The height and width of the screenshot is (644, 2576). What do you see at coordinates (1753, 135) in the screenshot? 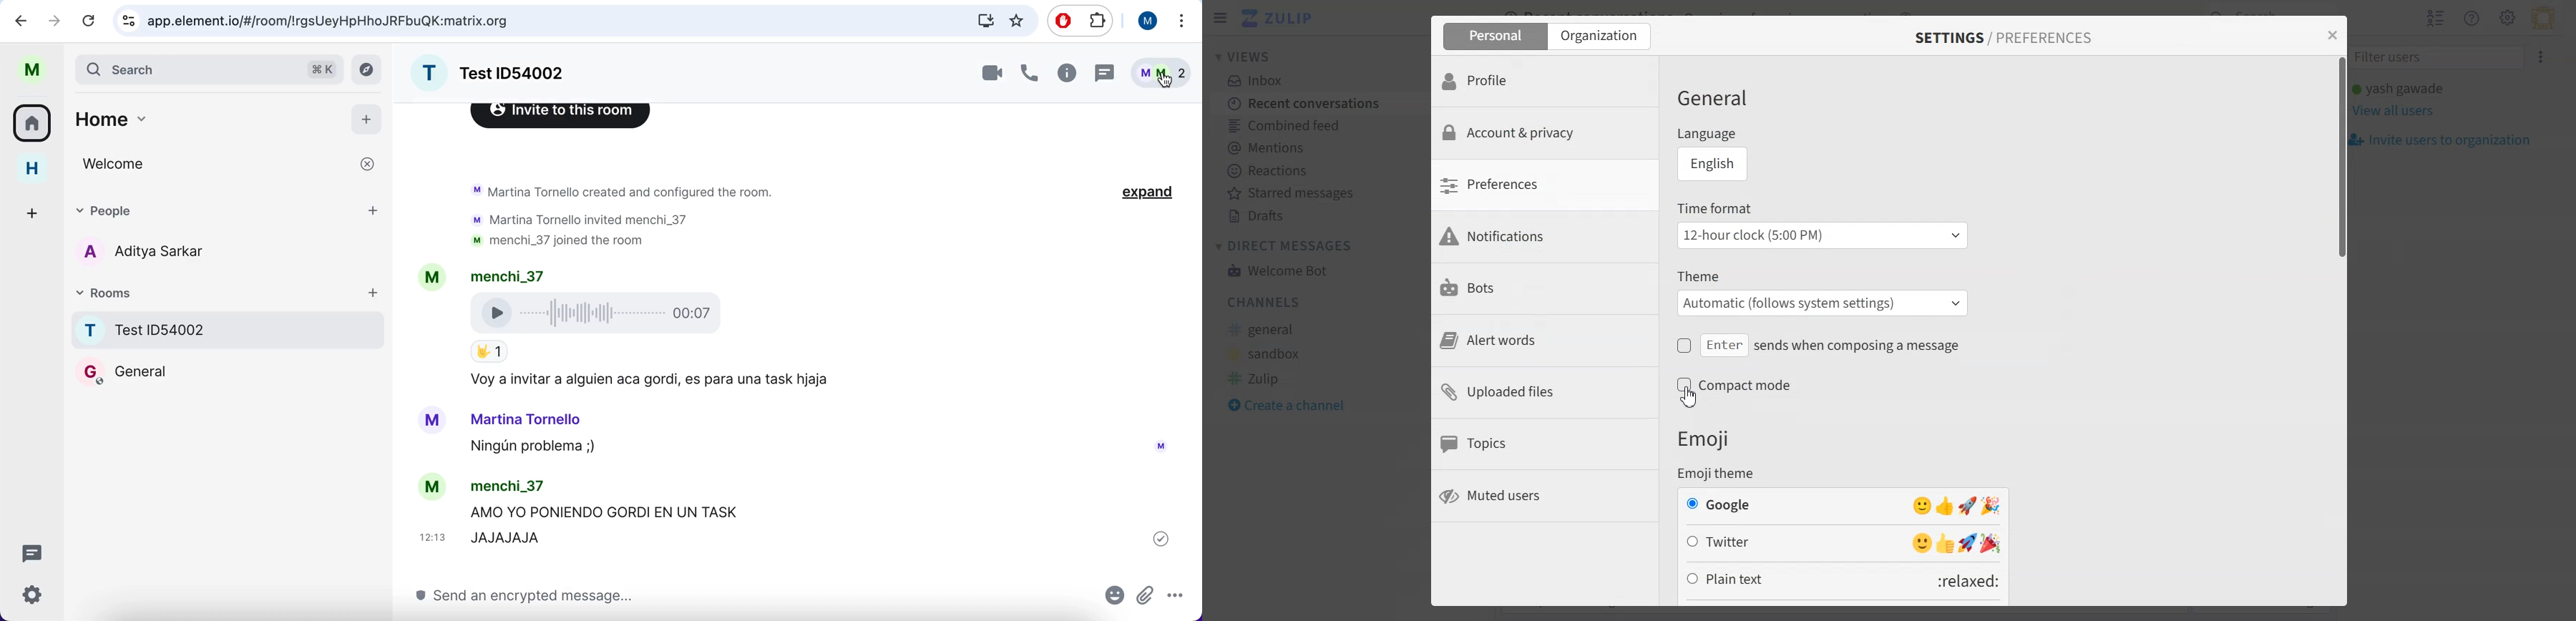
I see `Language` at bounding box center [1753, 135].